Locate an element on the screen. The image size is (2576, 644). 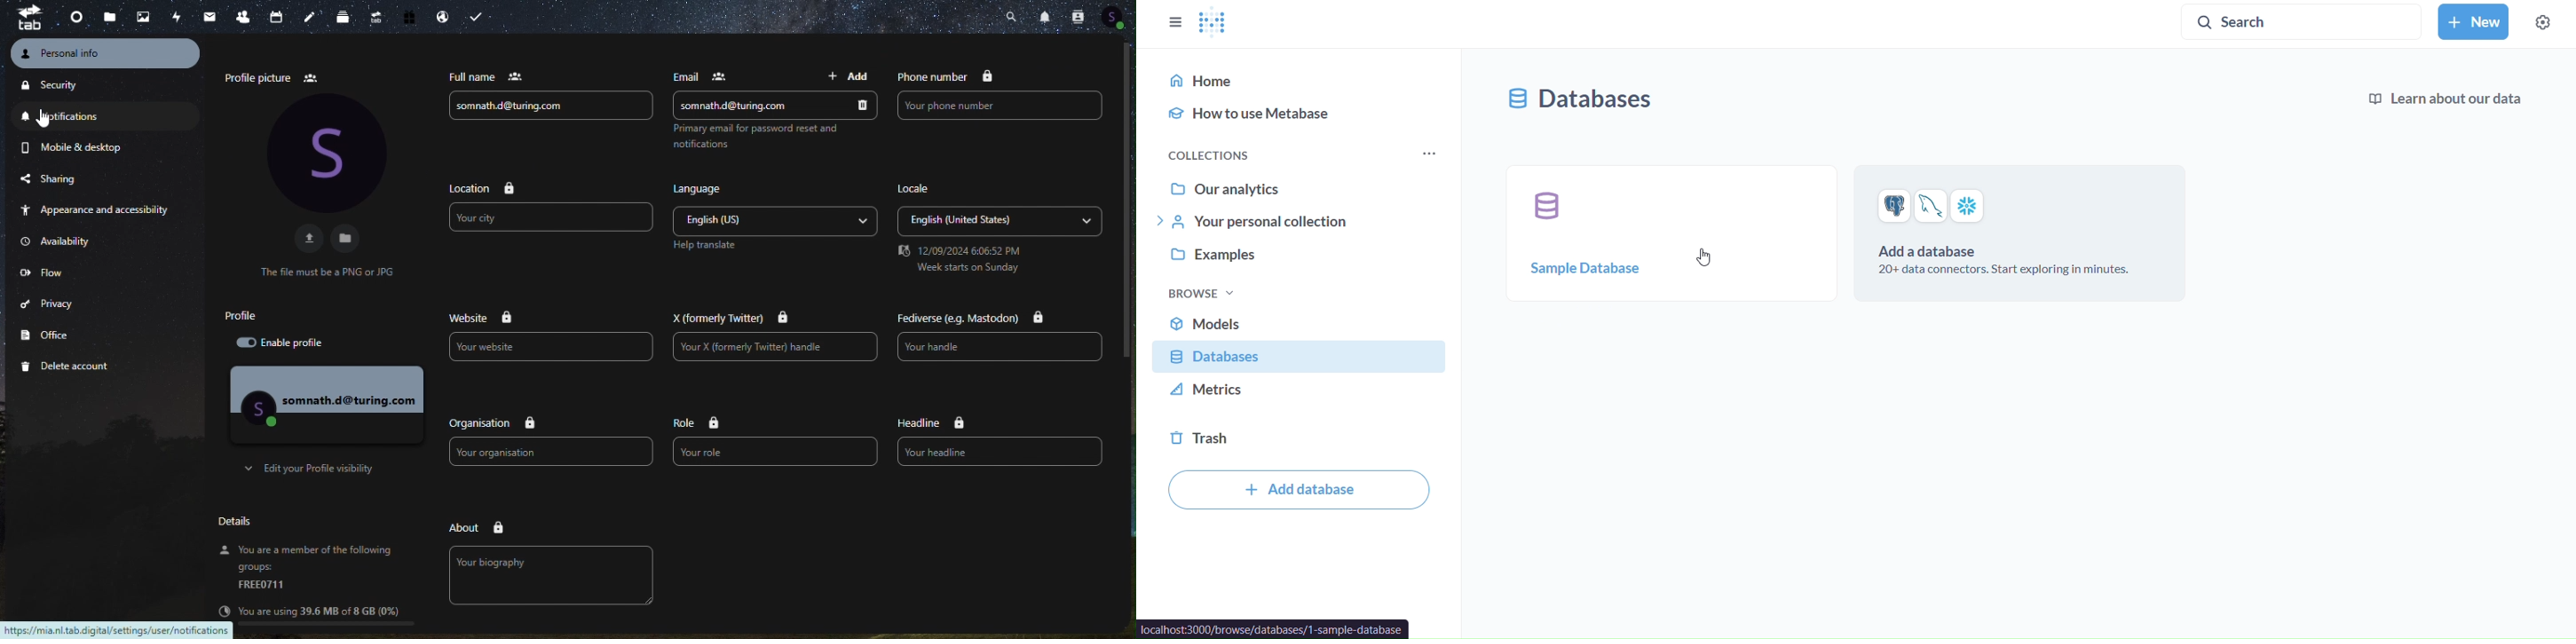
url is located at coordinates (1273, 629).